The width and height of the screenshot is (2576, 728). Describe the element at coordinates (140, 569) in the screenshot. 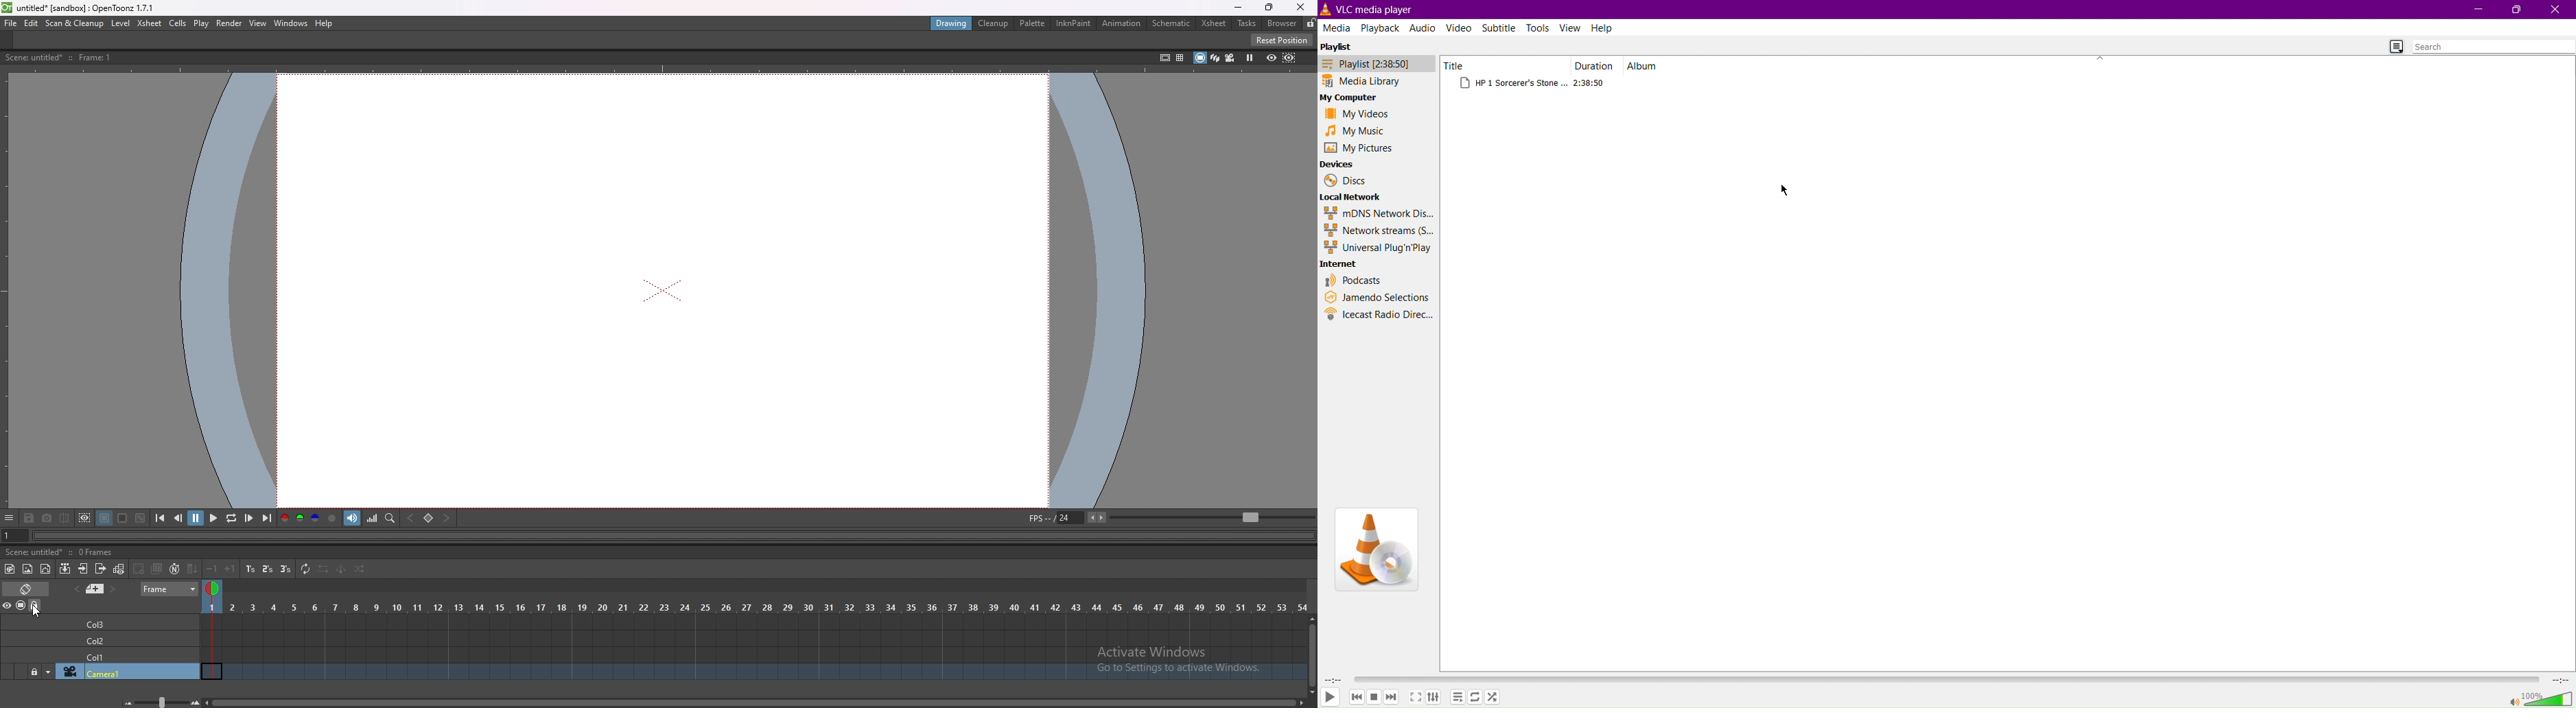

I see `create blank drawing` at that location.